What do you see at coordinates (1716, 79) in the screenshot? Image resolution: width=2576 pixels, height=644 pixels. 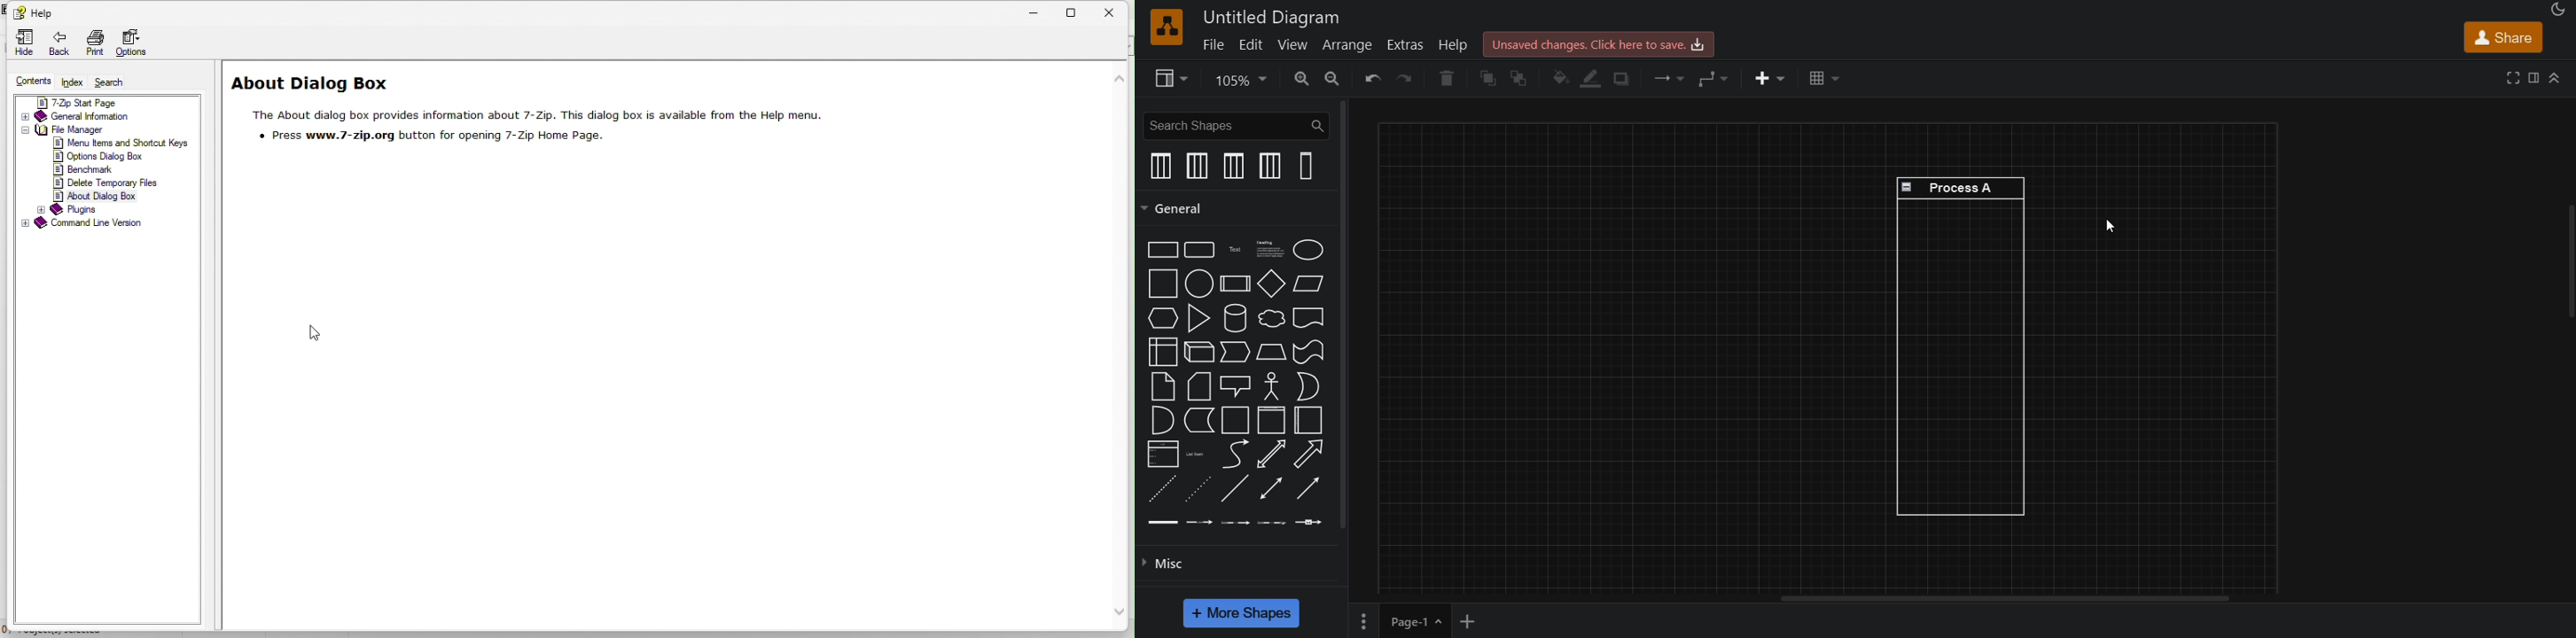 I see `waypoints` at bounding box center [1716, 79].